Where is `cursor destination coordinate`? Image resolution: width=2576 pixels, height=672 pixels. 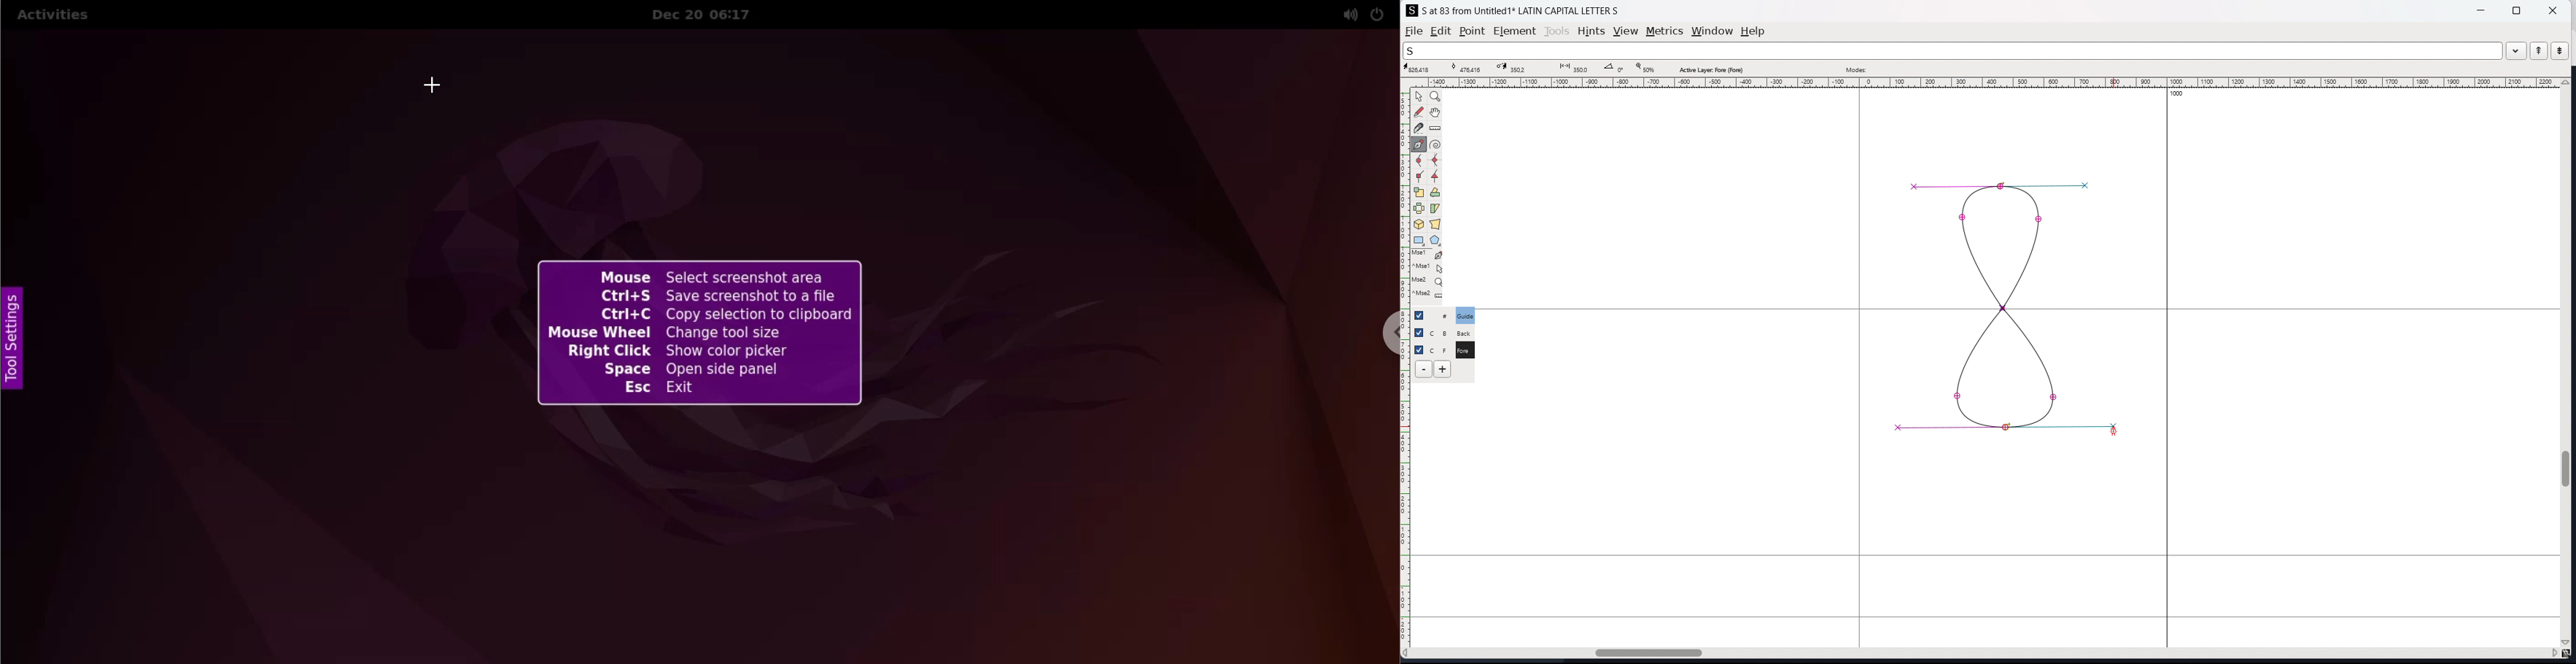
cursor destination coordinate is located at coordinates (1517, 68).